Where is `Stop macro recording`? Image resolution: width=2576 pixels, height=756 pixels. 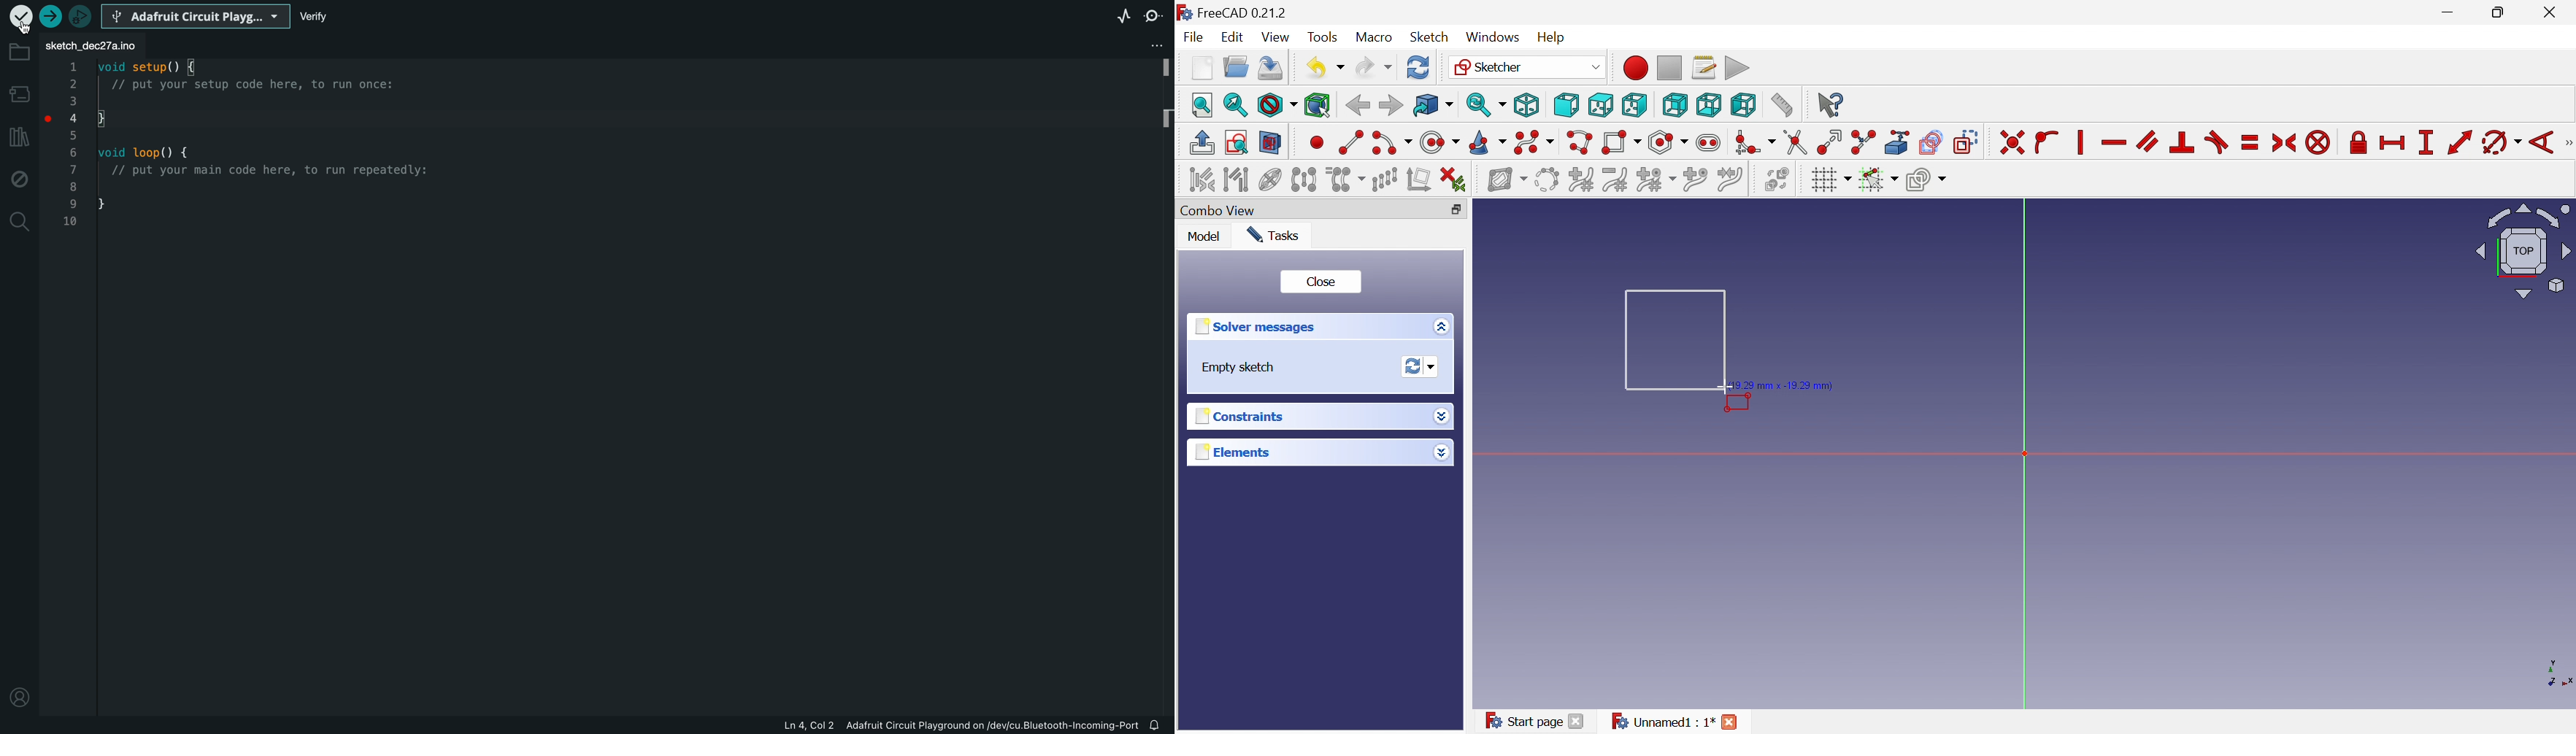
Stop macro recording is located at coordinates (1668, 66).